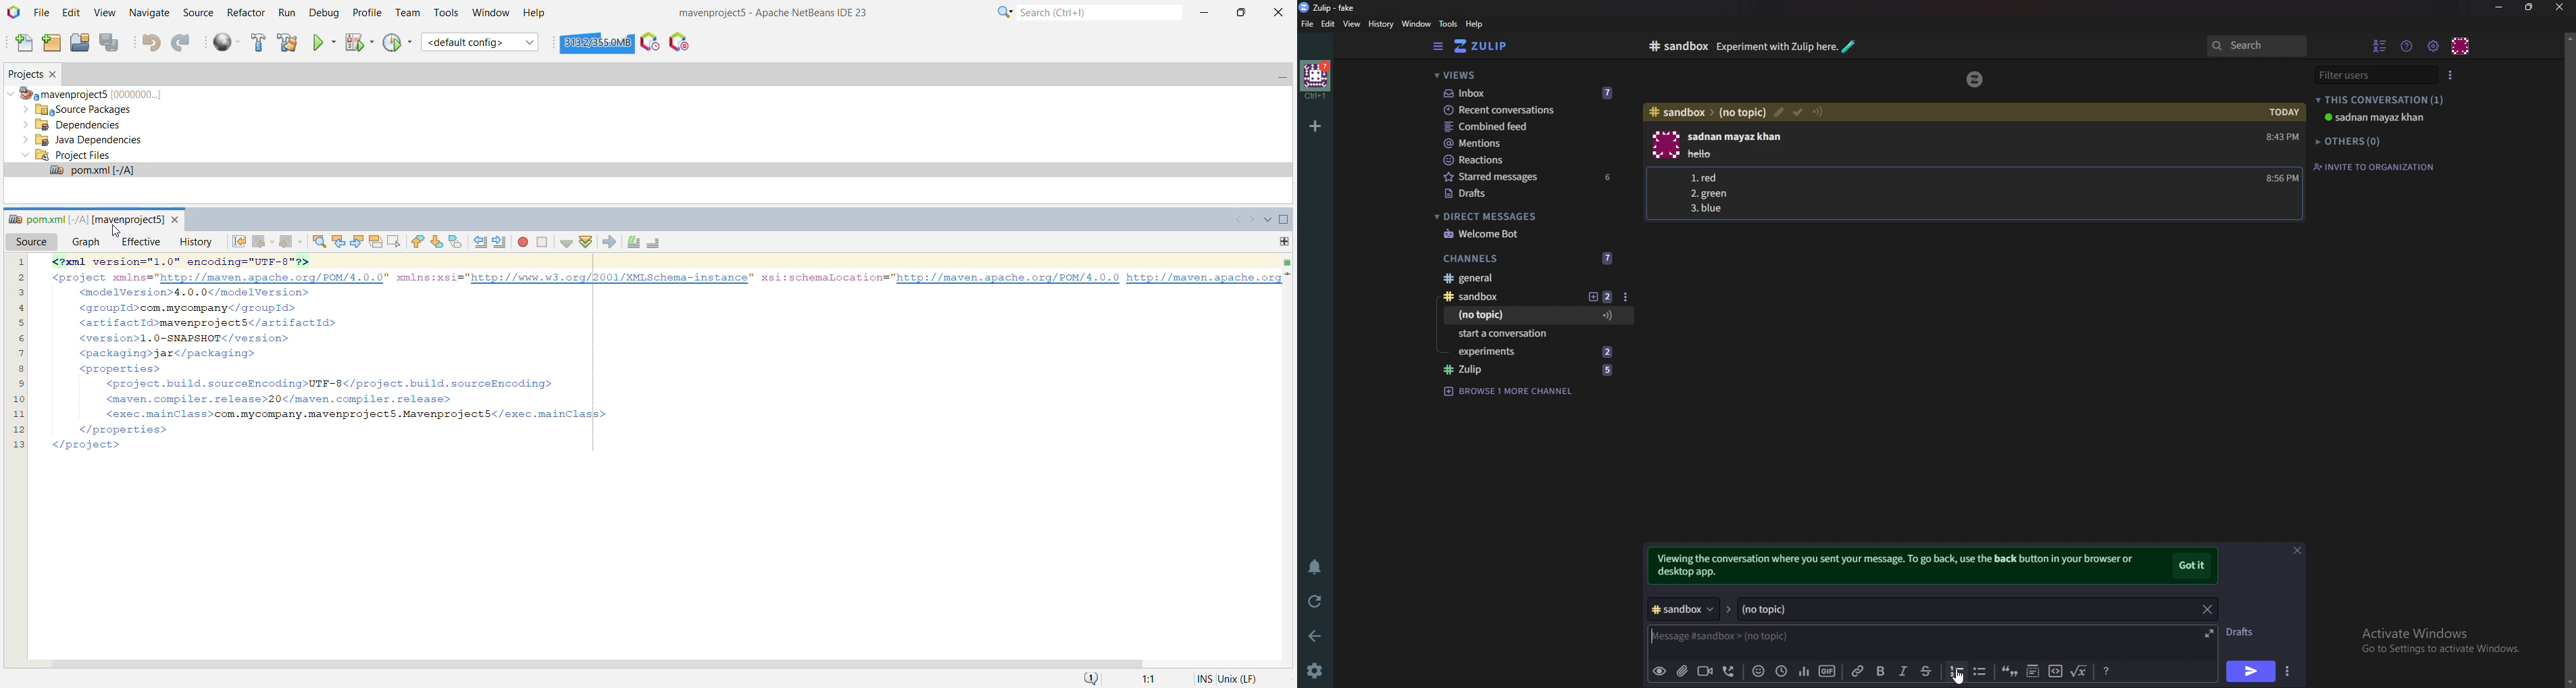  Describe the element at coordinates (1316, 124) in the screenshot. I see `Add organization` at that location.